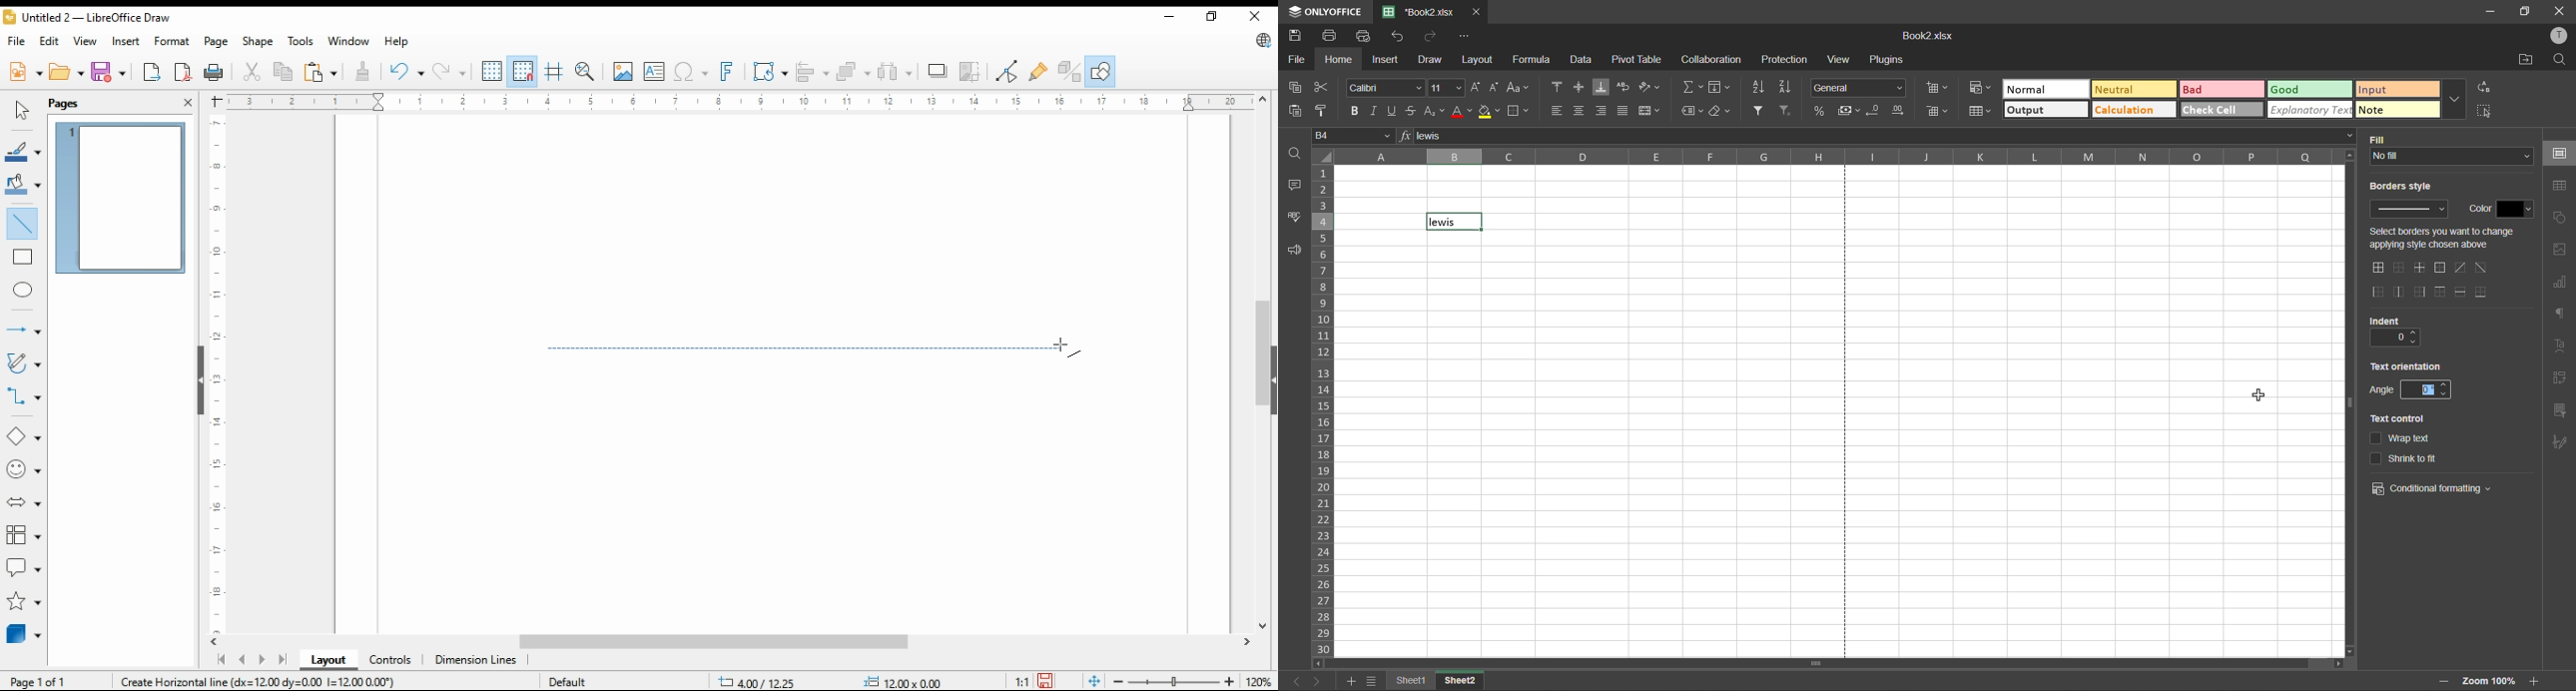 This screenshot has height=700, width=2576. Describe the element at coordinates (2462, 291) in the screenshot. I see `horizontal inner lines only` at that location.